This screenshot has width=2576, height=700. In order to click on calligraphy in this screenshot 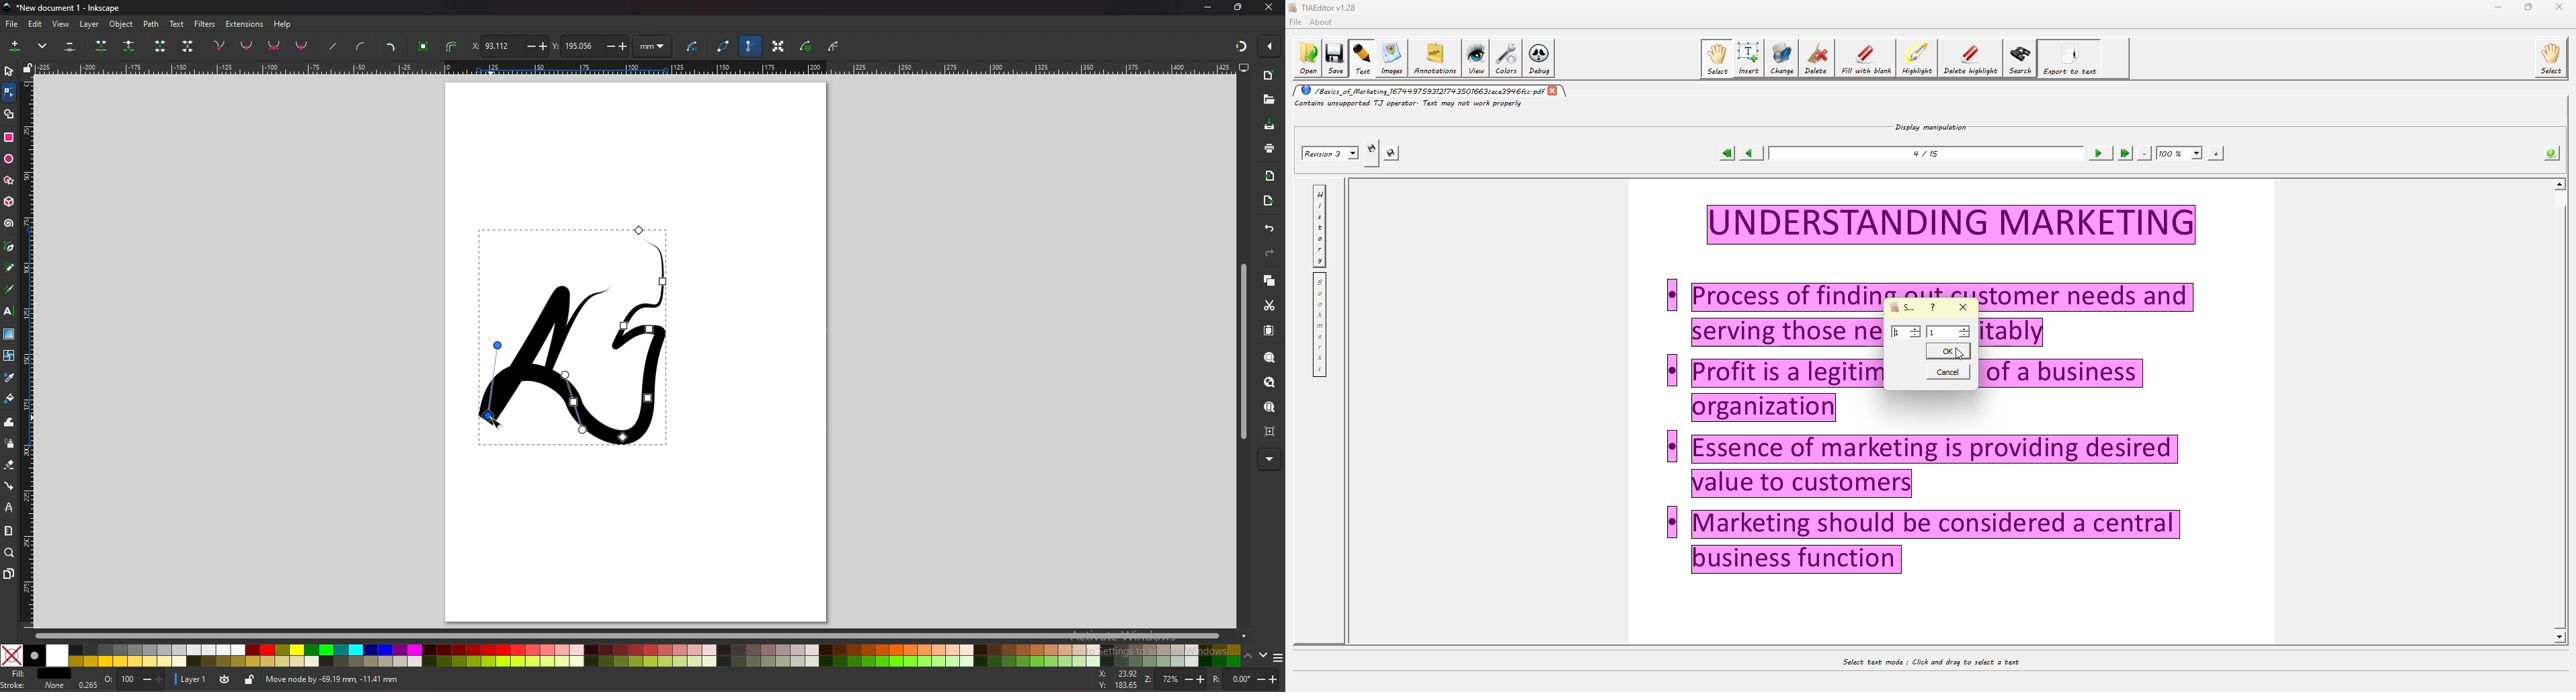, I will do `click(9, 289)`.